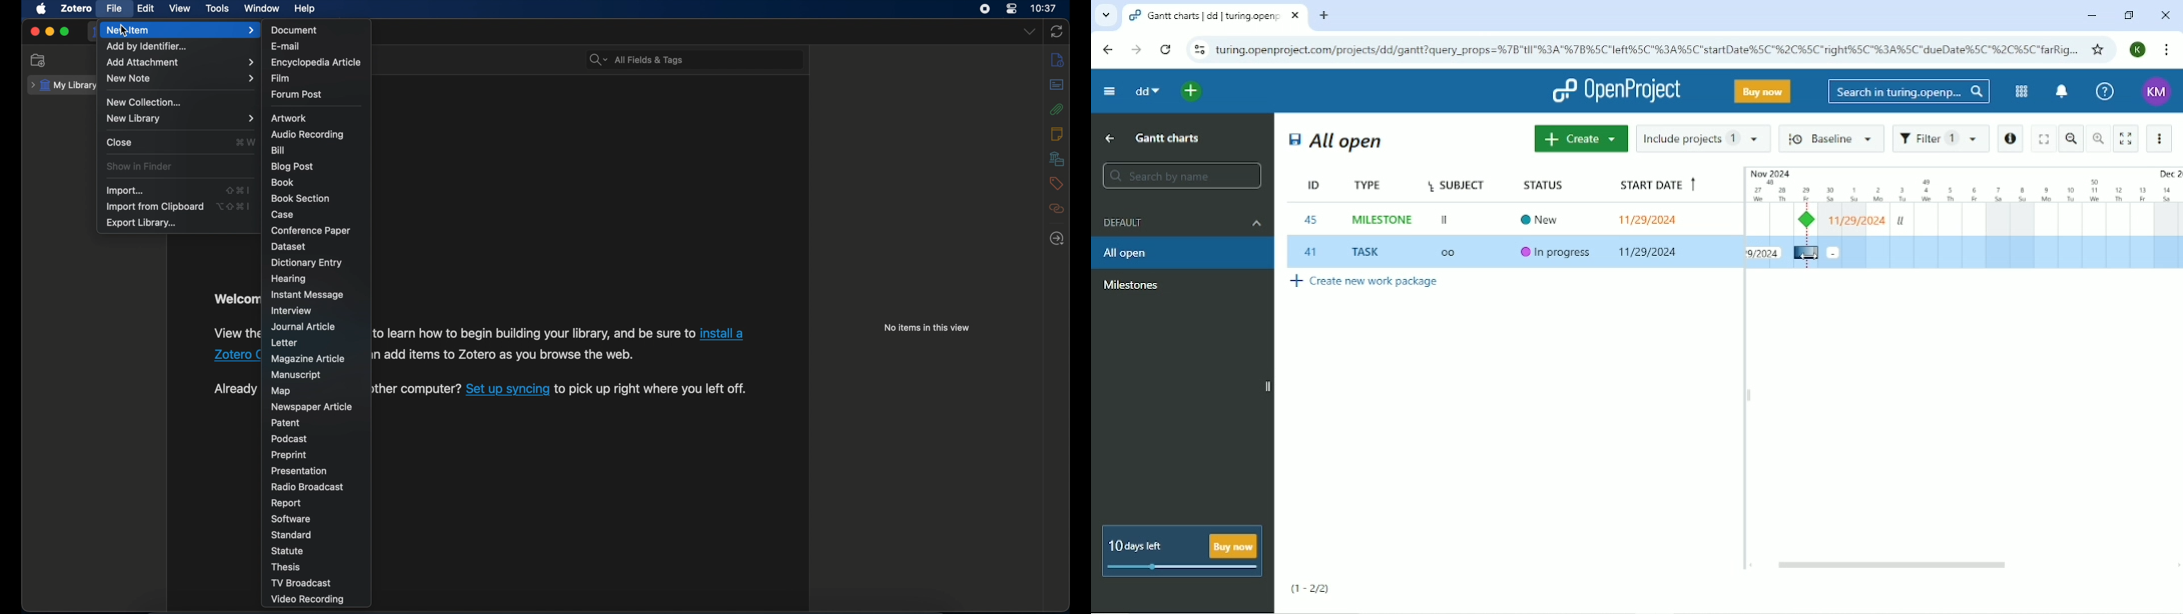 Image resolution: width=2184 pixels, height=616 pixels. I want to click on Task start date, so click(1764, 253).